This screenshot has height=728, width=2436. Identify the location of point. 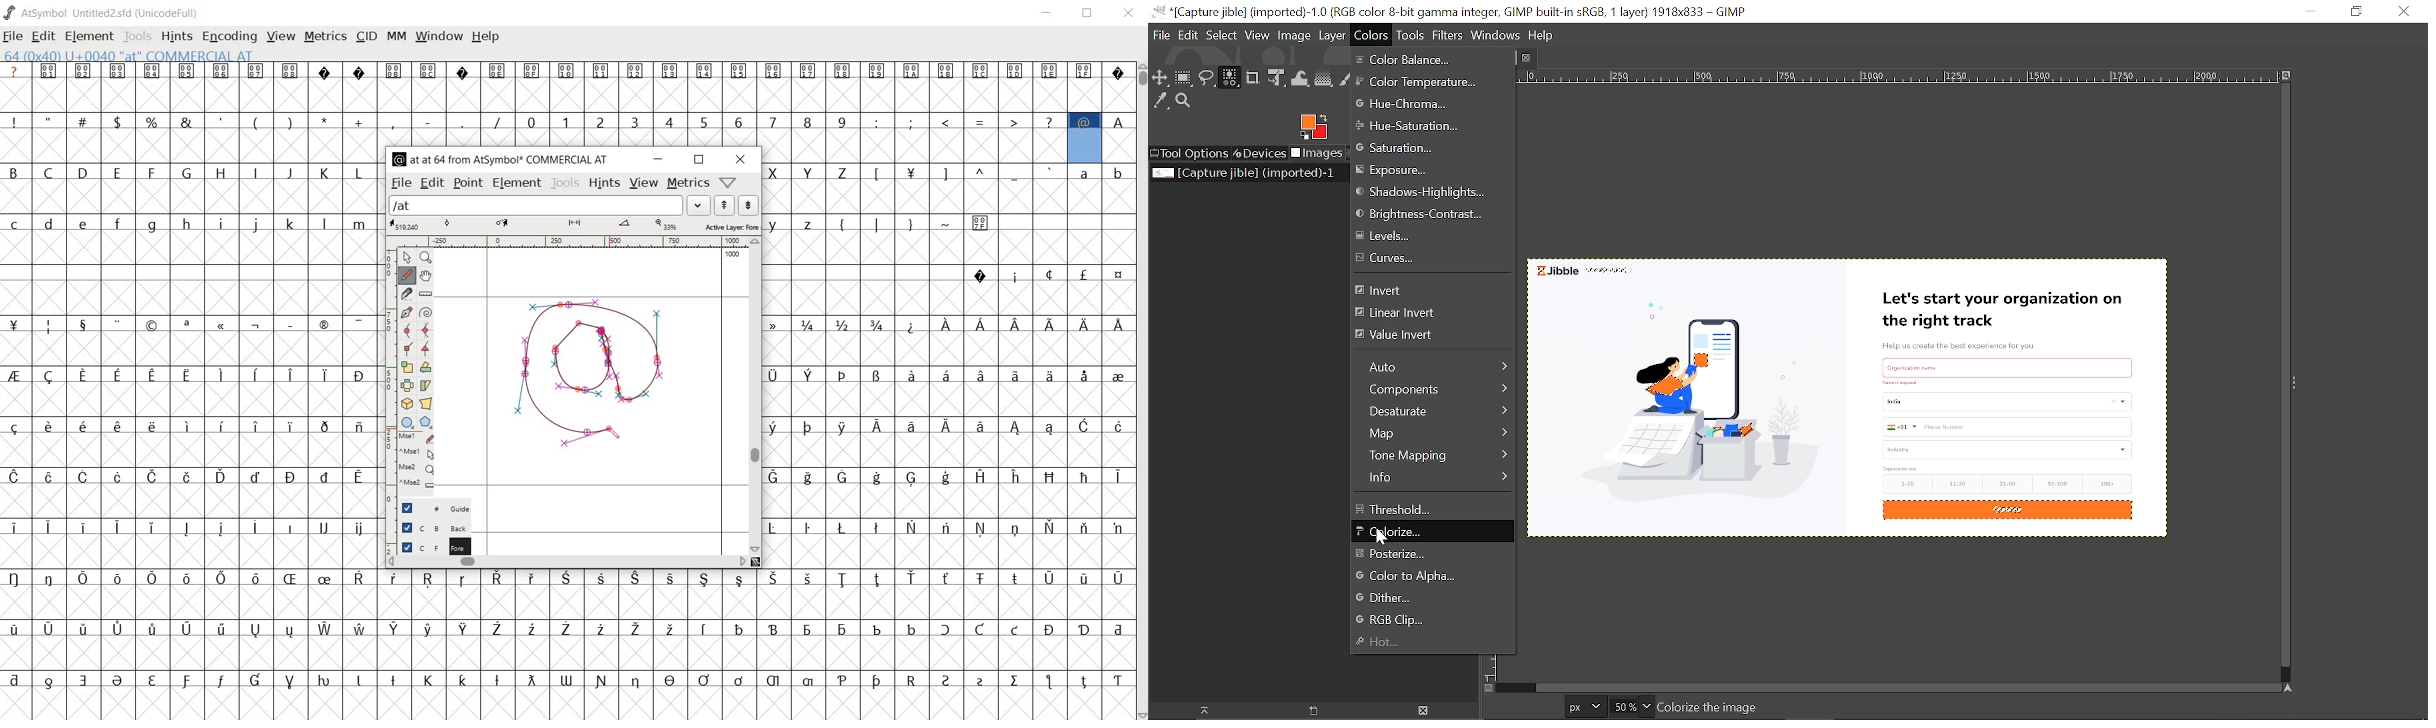
(468, 184).